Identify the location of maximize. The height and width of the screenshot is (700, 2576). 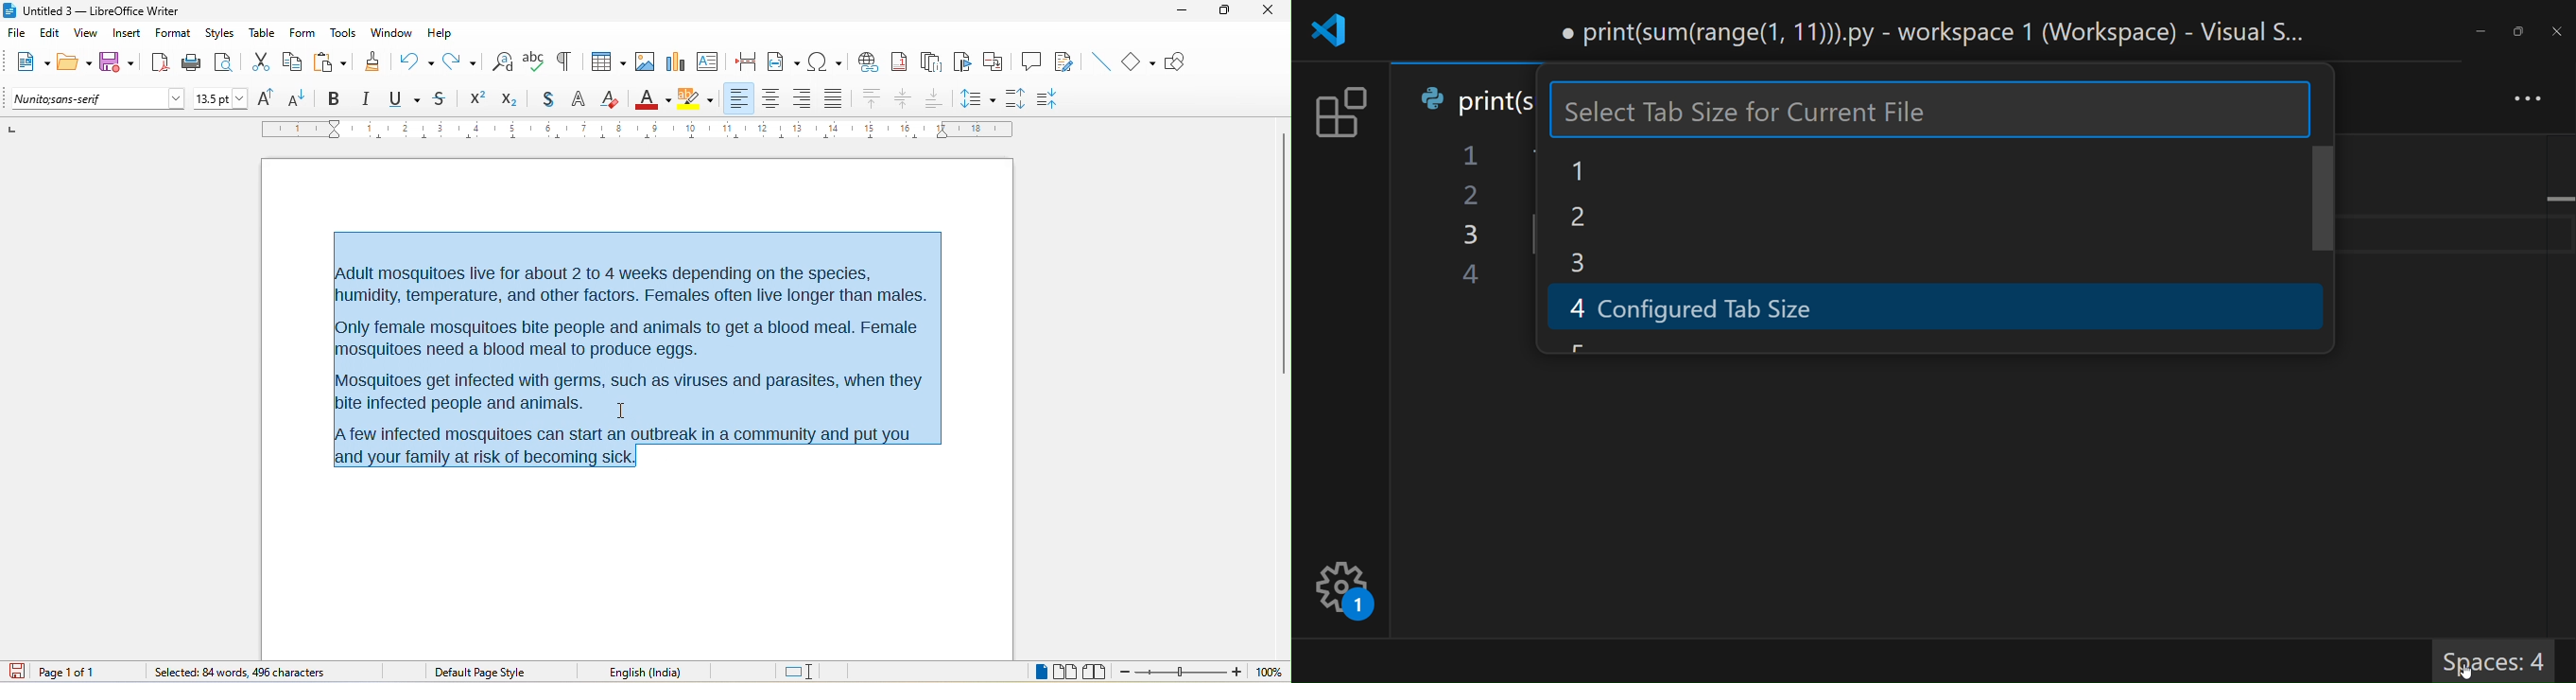
(1218, 11).